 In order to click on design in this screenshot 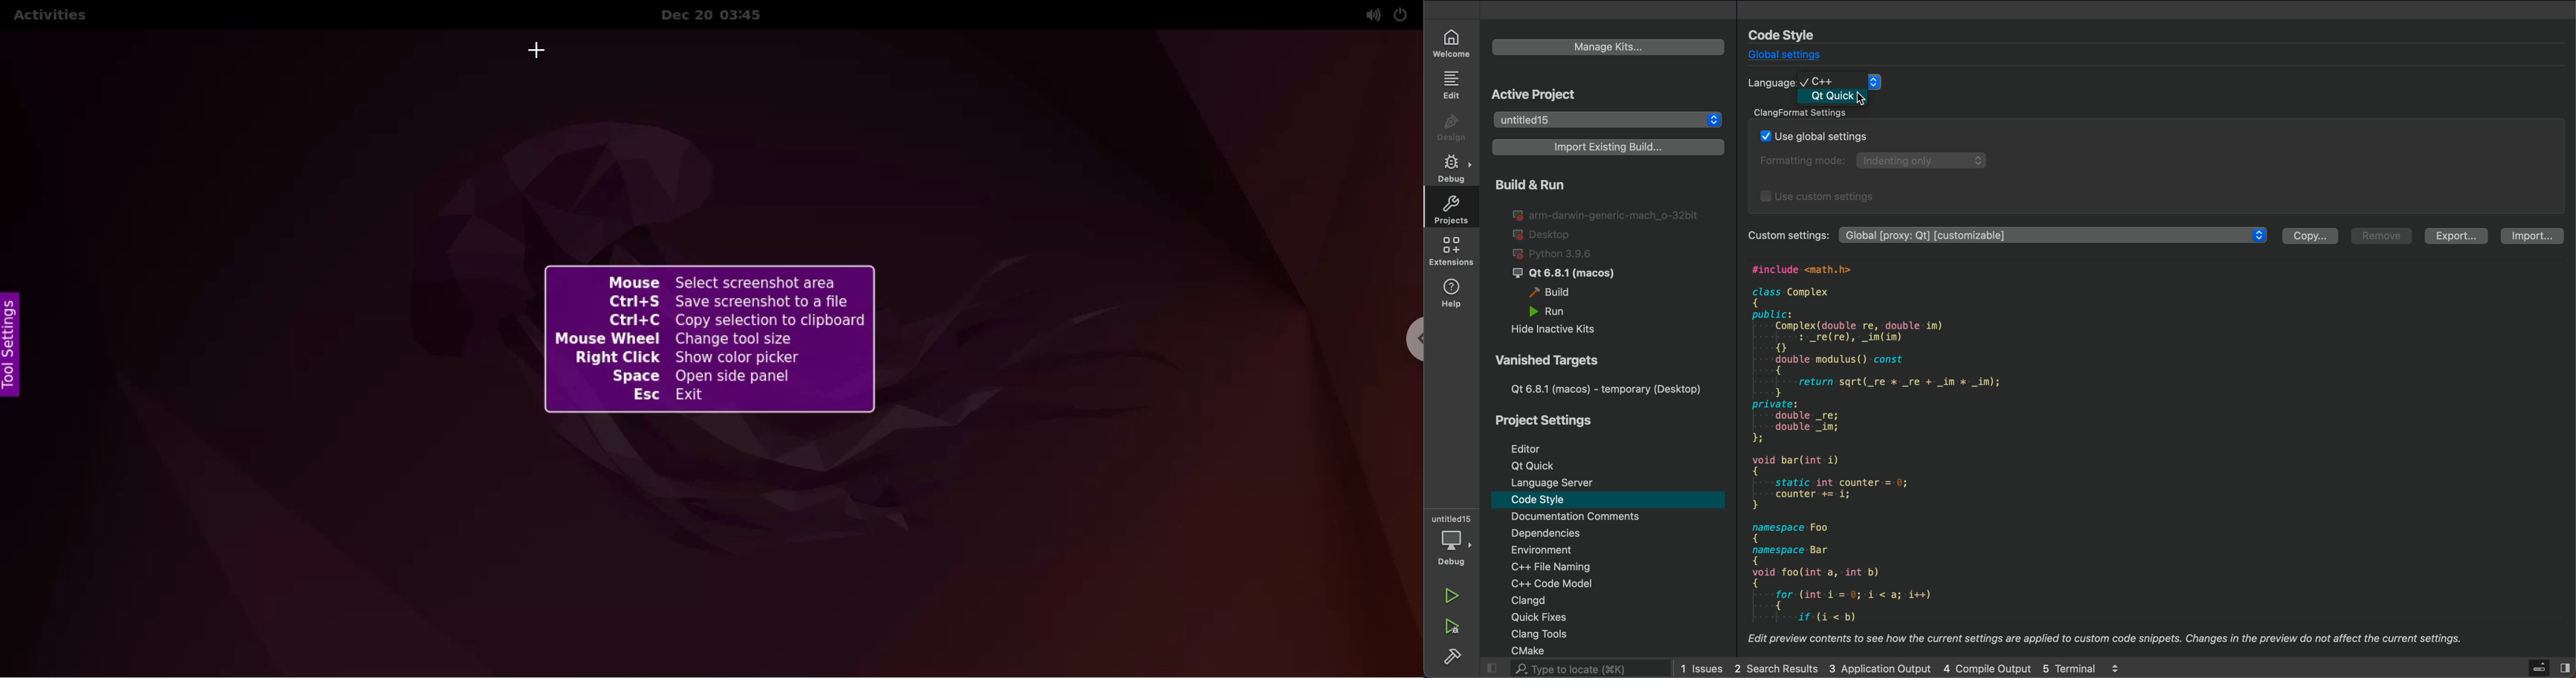, I will do `click(1450, 125)`.